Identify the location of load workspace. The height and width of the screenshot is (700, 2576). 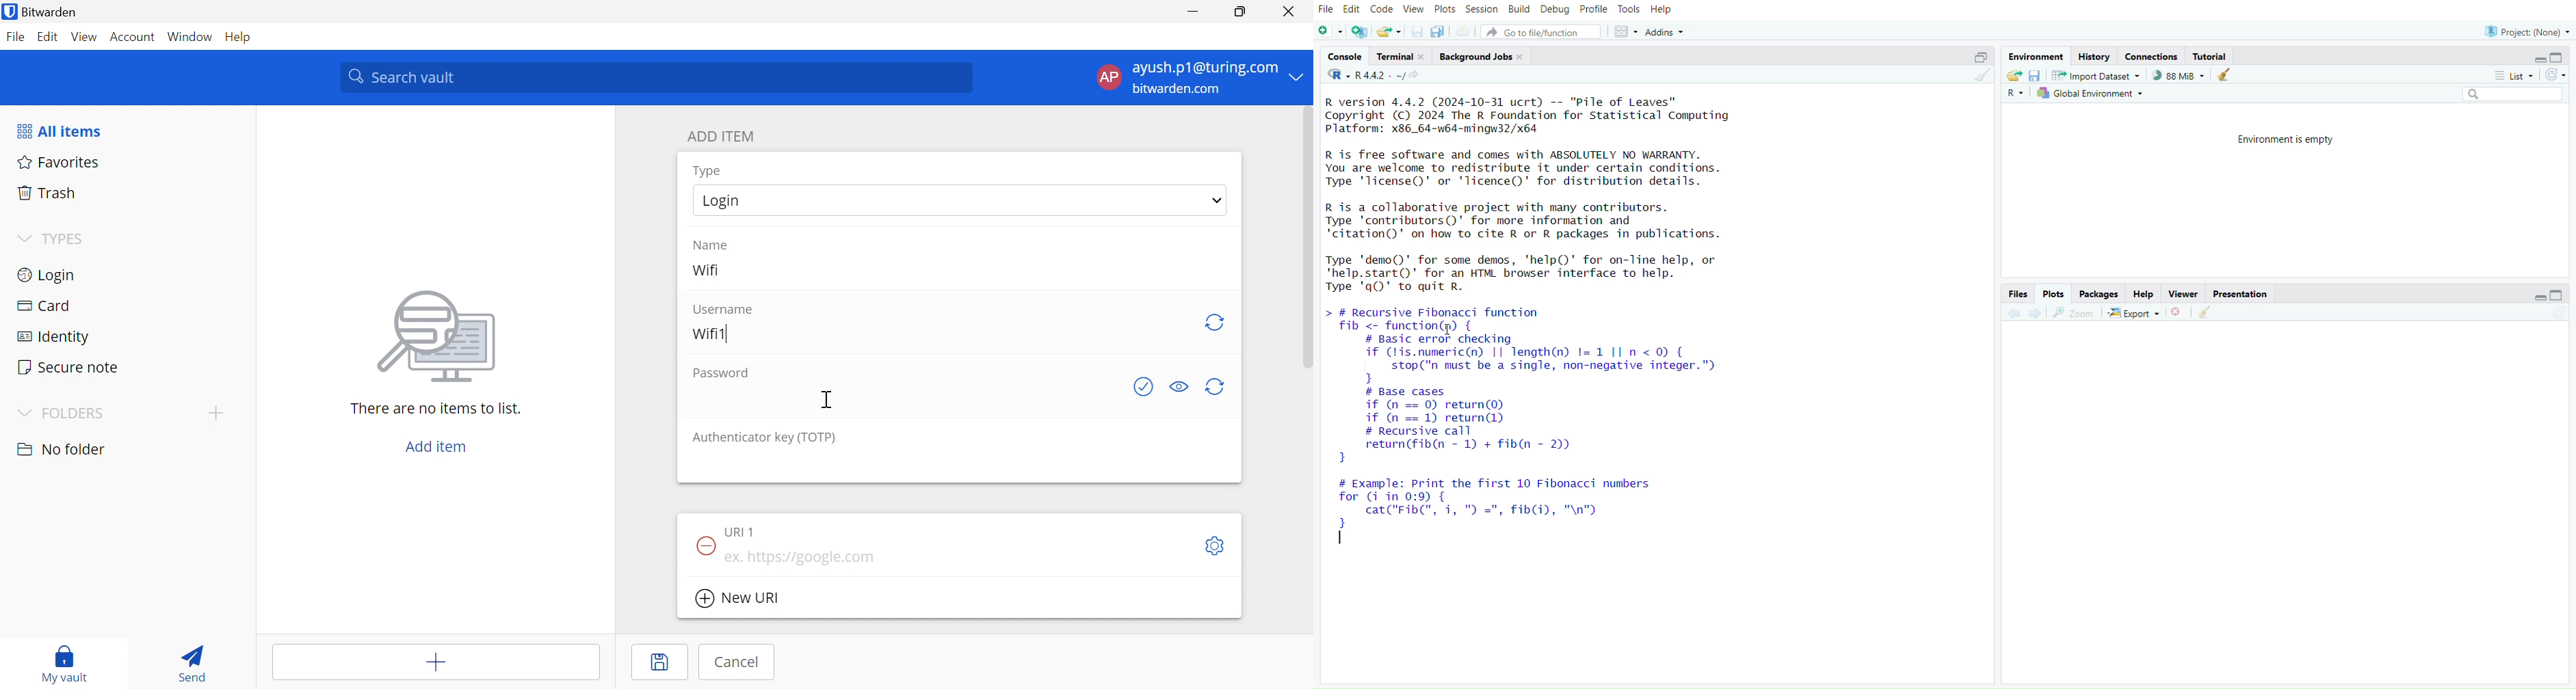
(2013, 75).